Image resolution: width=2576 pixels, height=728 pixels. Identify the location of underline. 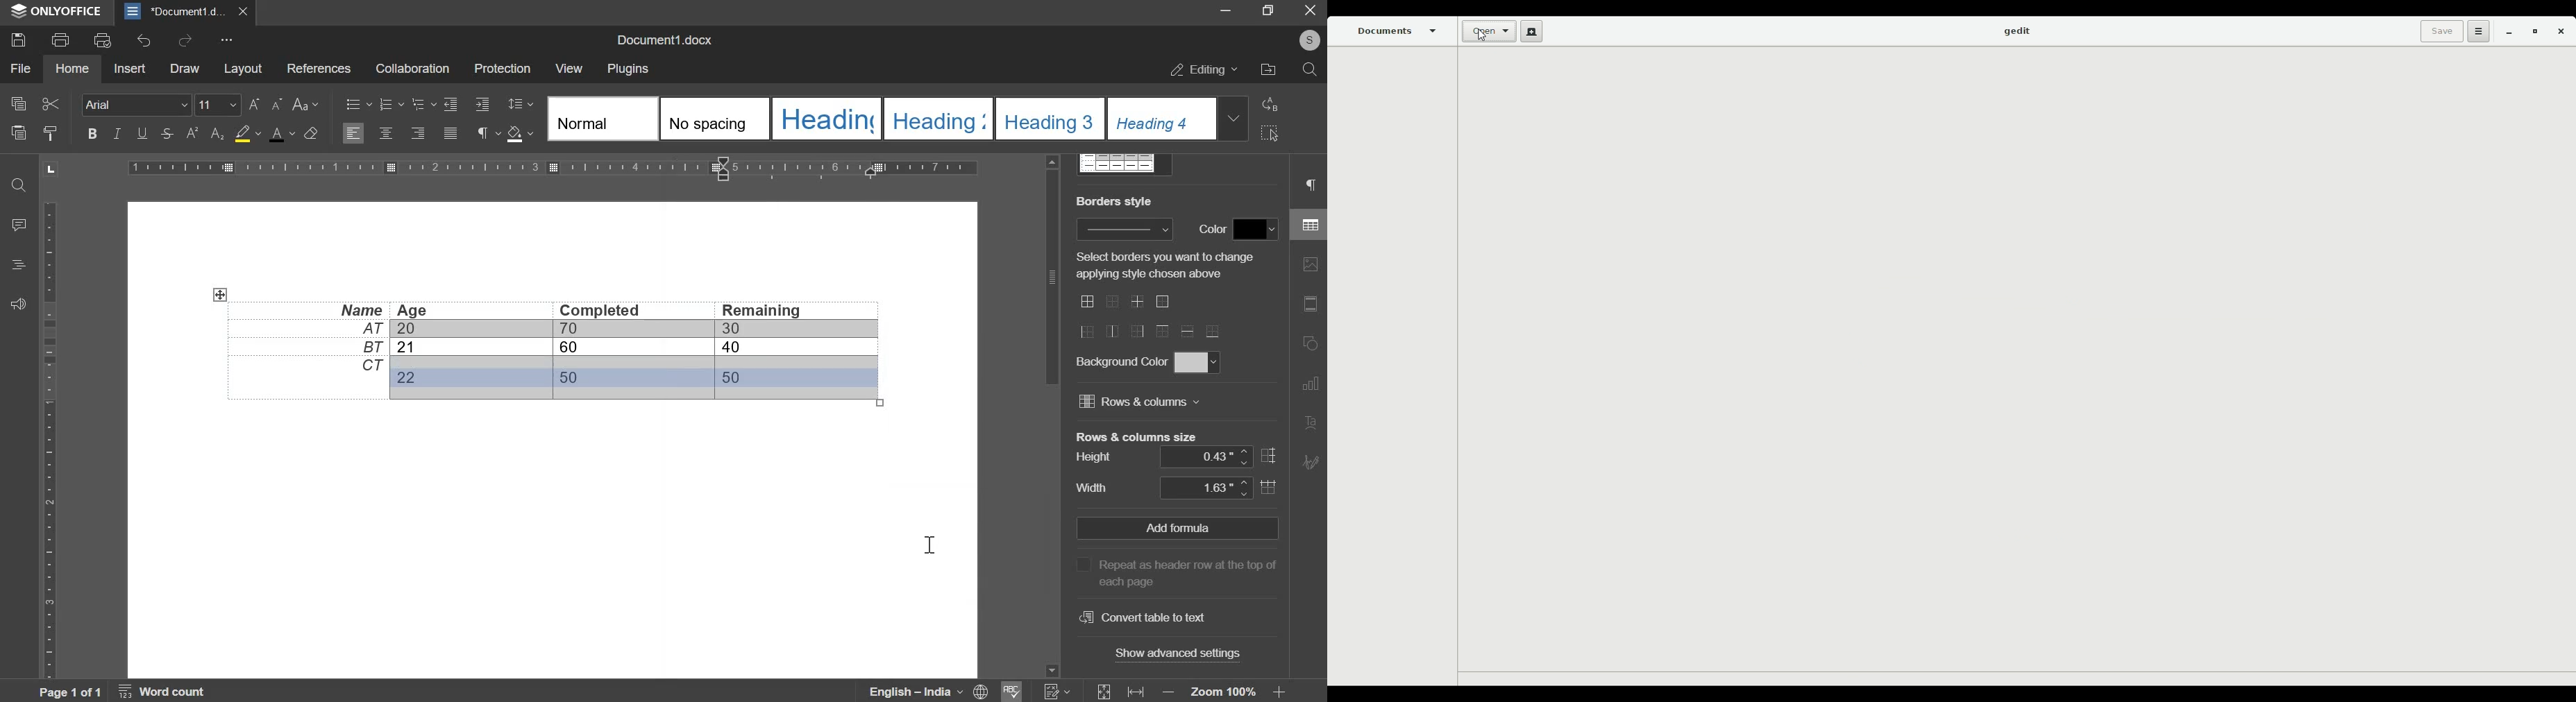
(140, 133).